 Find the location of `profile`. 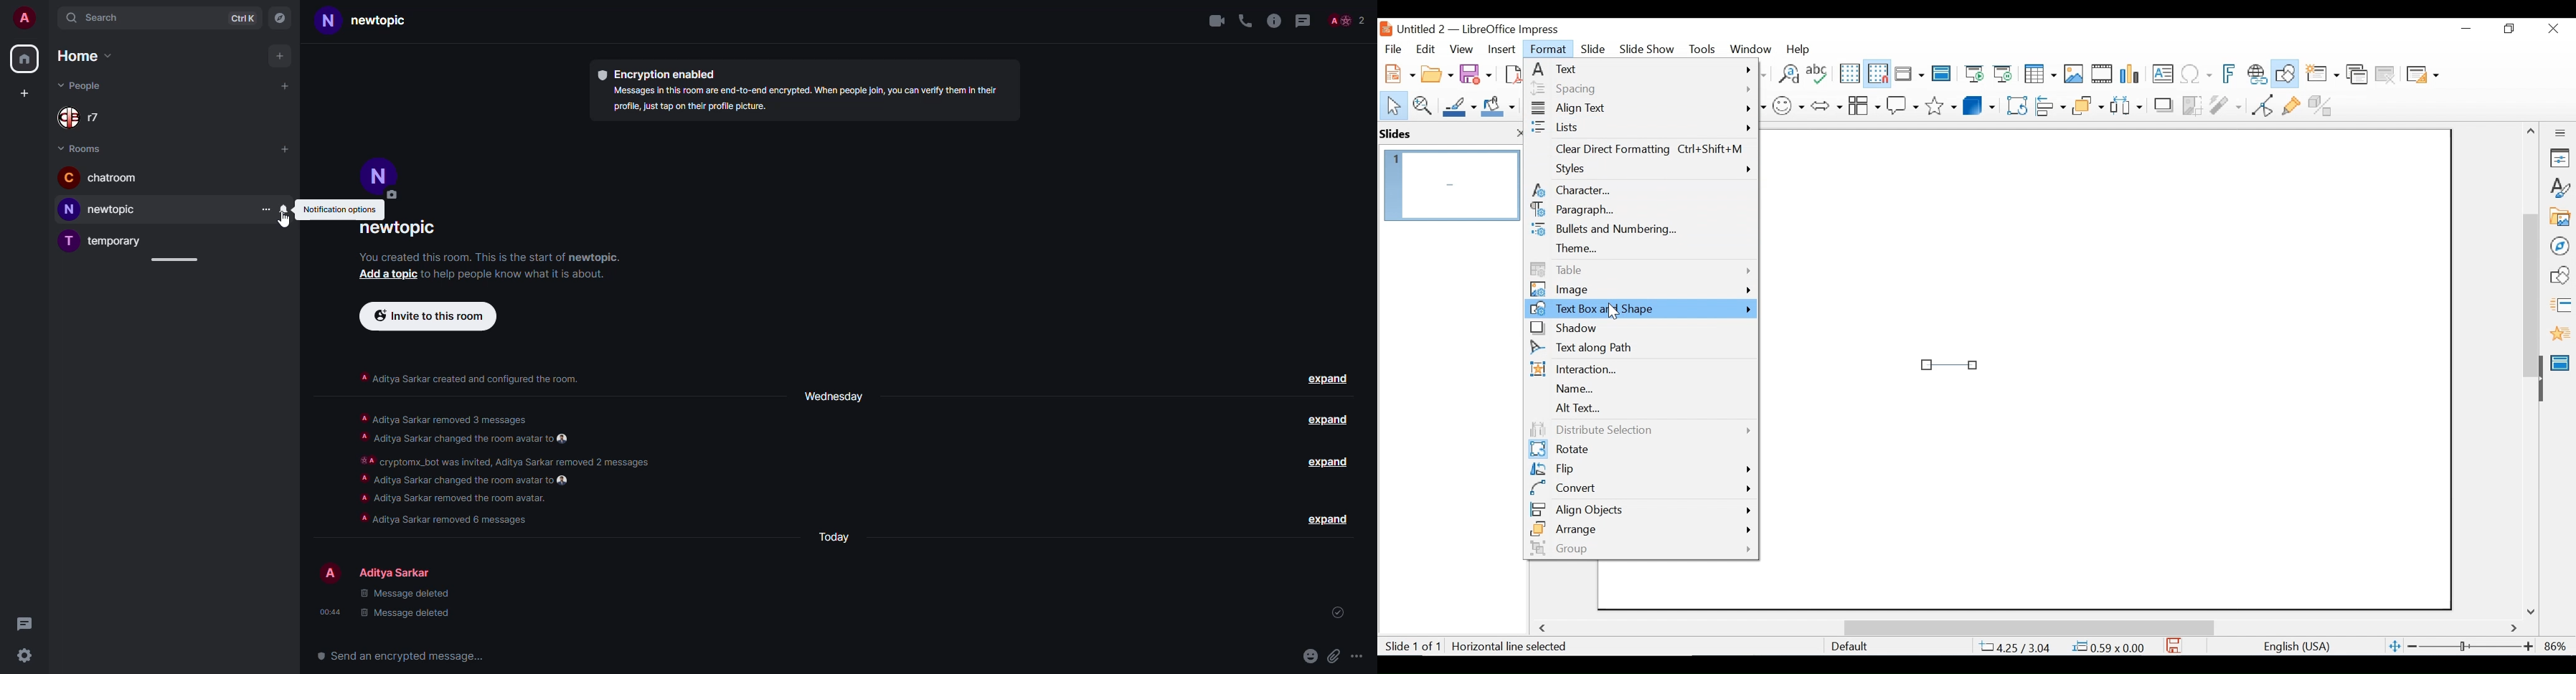

profile is located at coordinates (26, 17).